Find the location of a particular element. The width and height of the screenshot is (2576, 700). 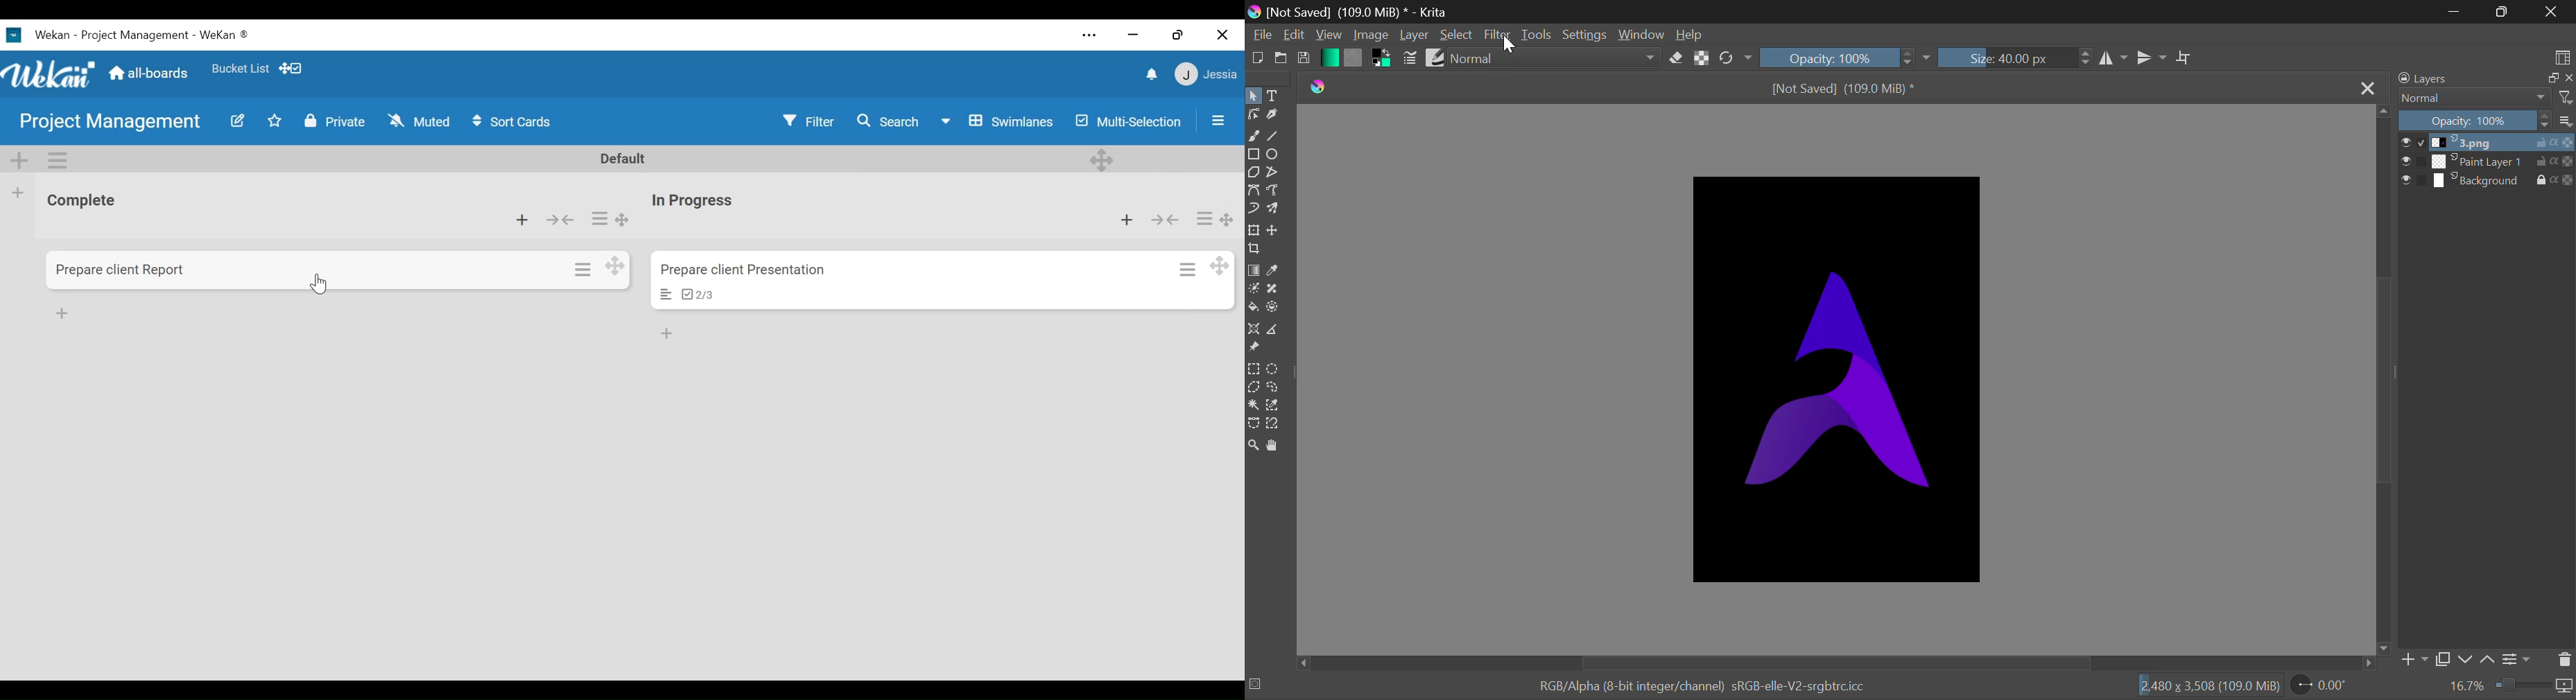

Sidebar is located at coordinates (1219, 120).